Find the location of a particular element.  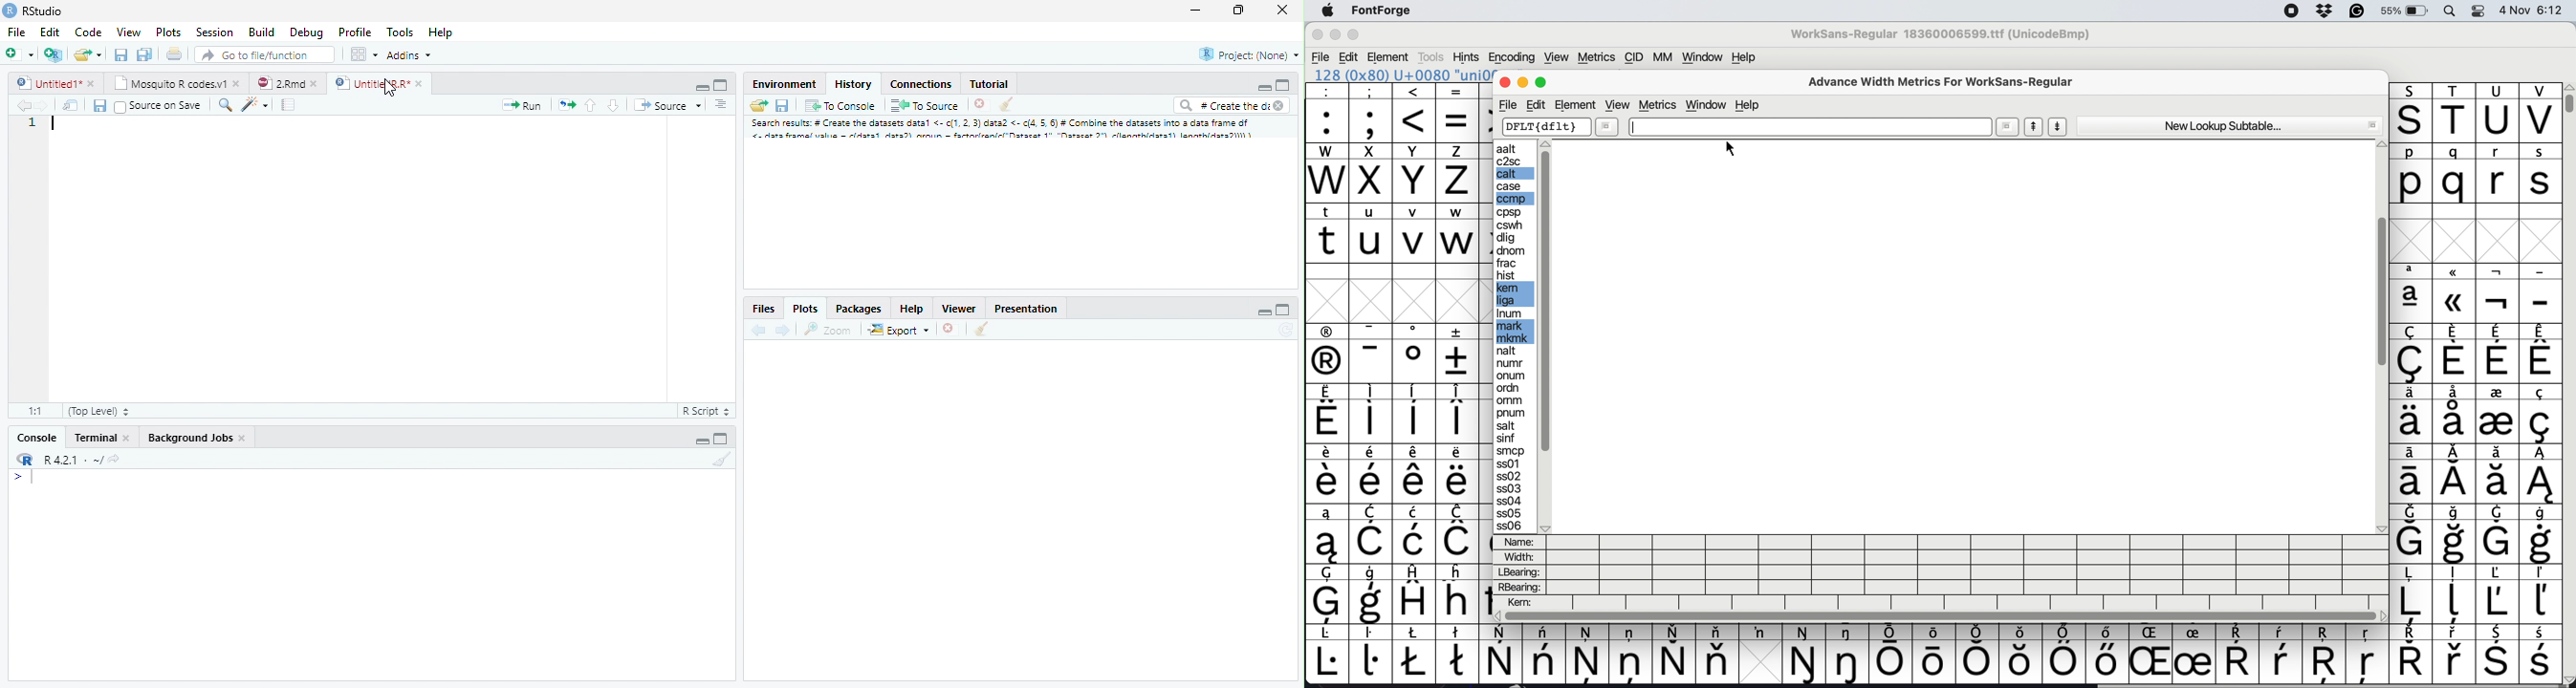

Build is located at coordinates (263, 32).